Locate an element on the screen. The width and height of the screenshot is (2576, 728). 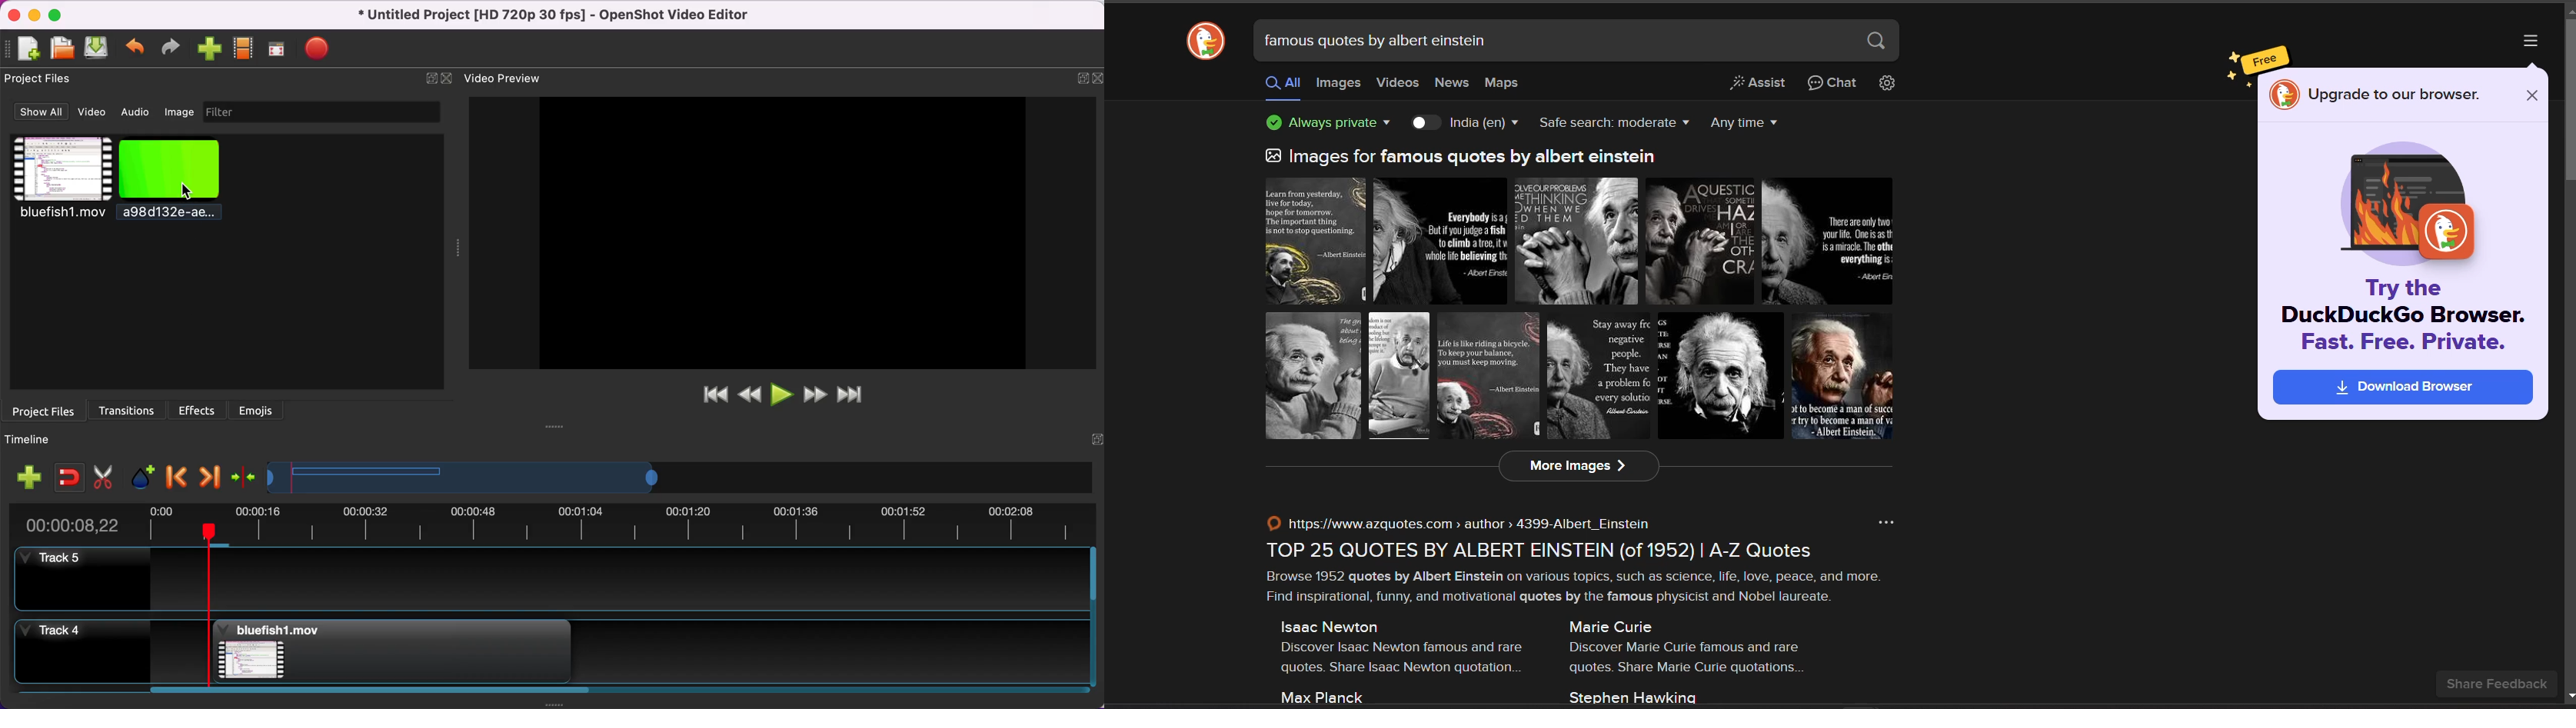
center the timeline is located at coordinates (245, 477).